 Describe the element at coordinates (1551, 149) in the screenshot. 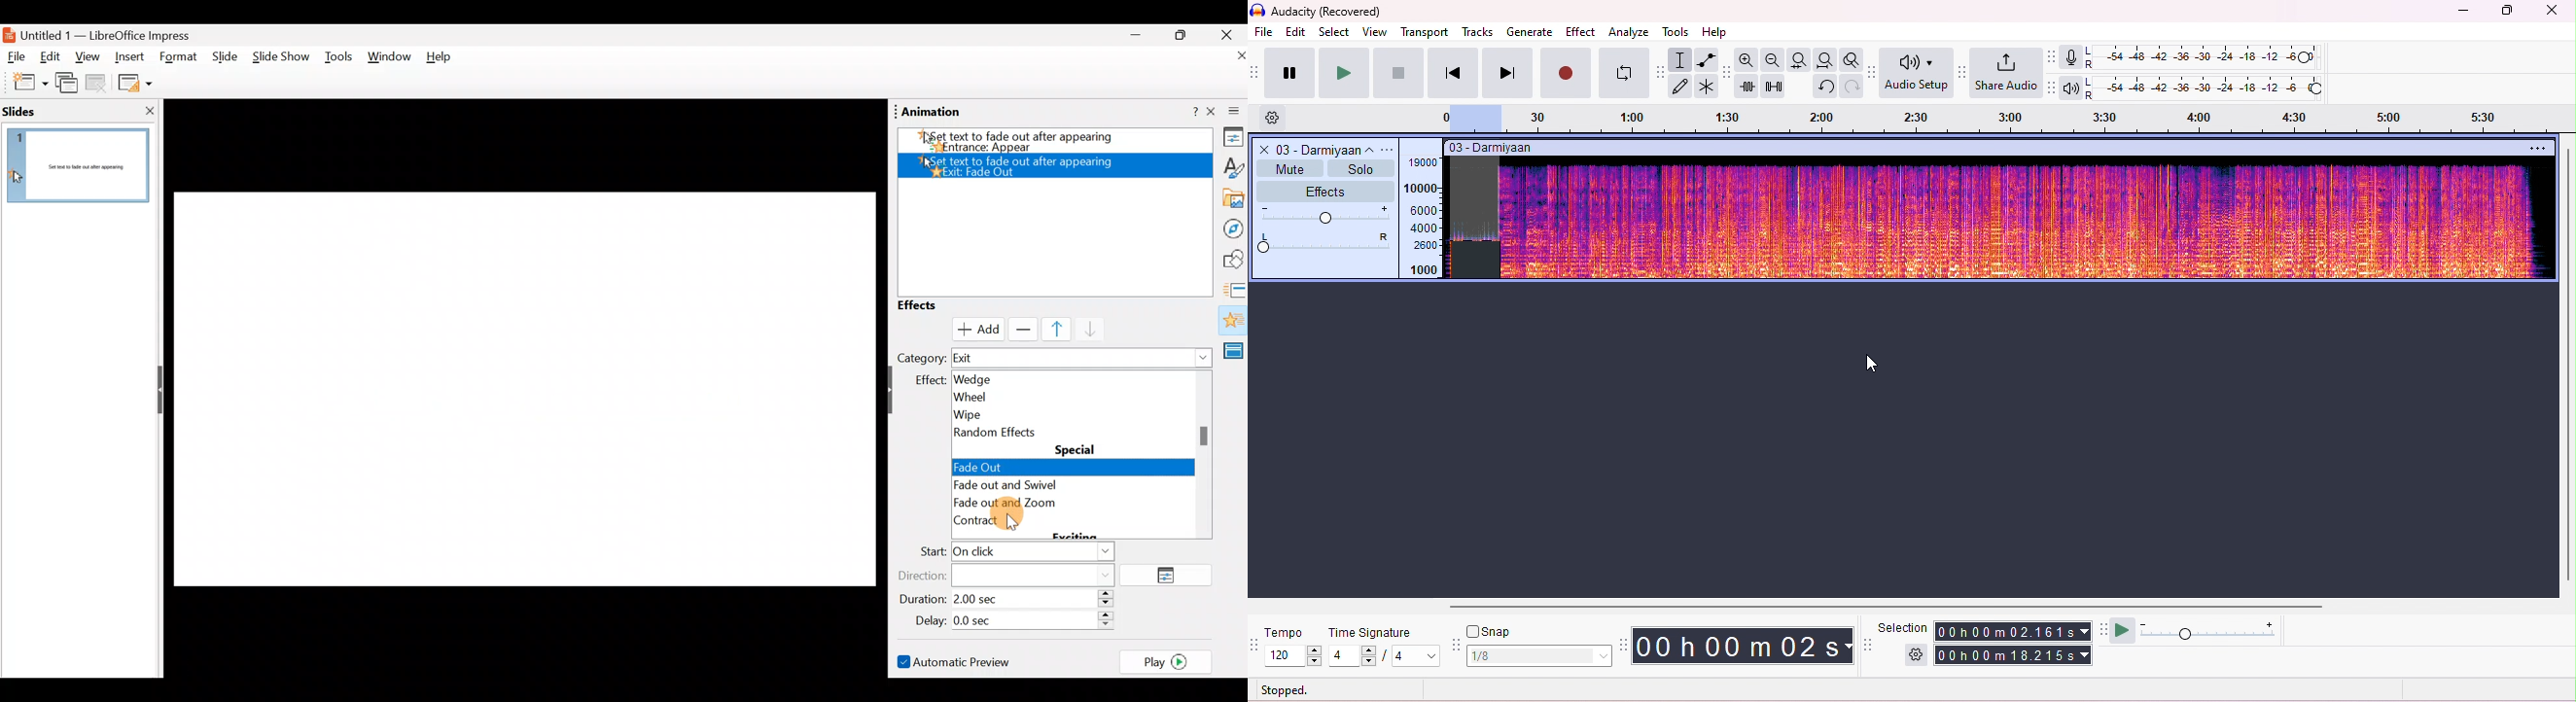

I see `track title` at that location.